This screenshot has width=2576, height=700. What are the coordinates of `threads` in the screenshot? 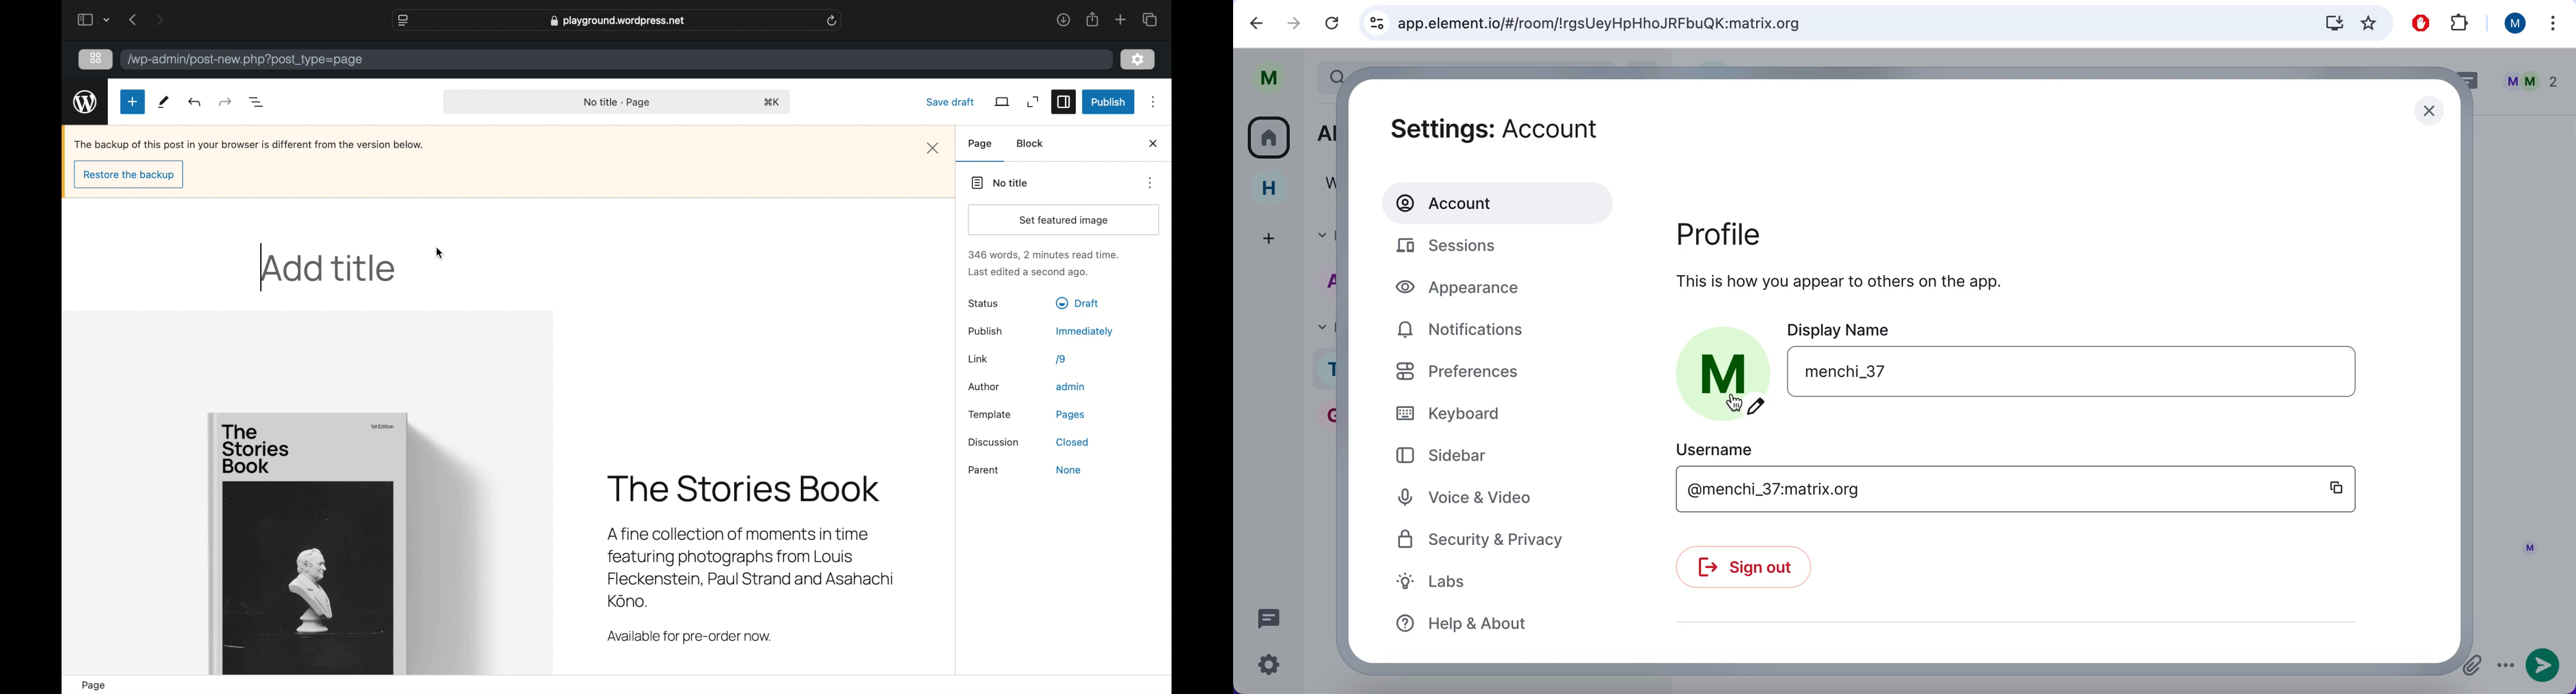 It's located at (1269, 618).